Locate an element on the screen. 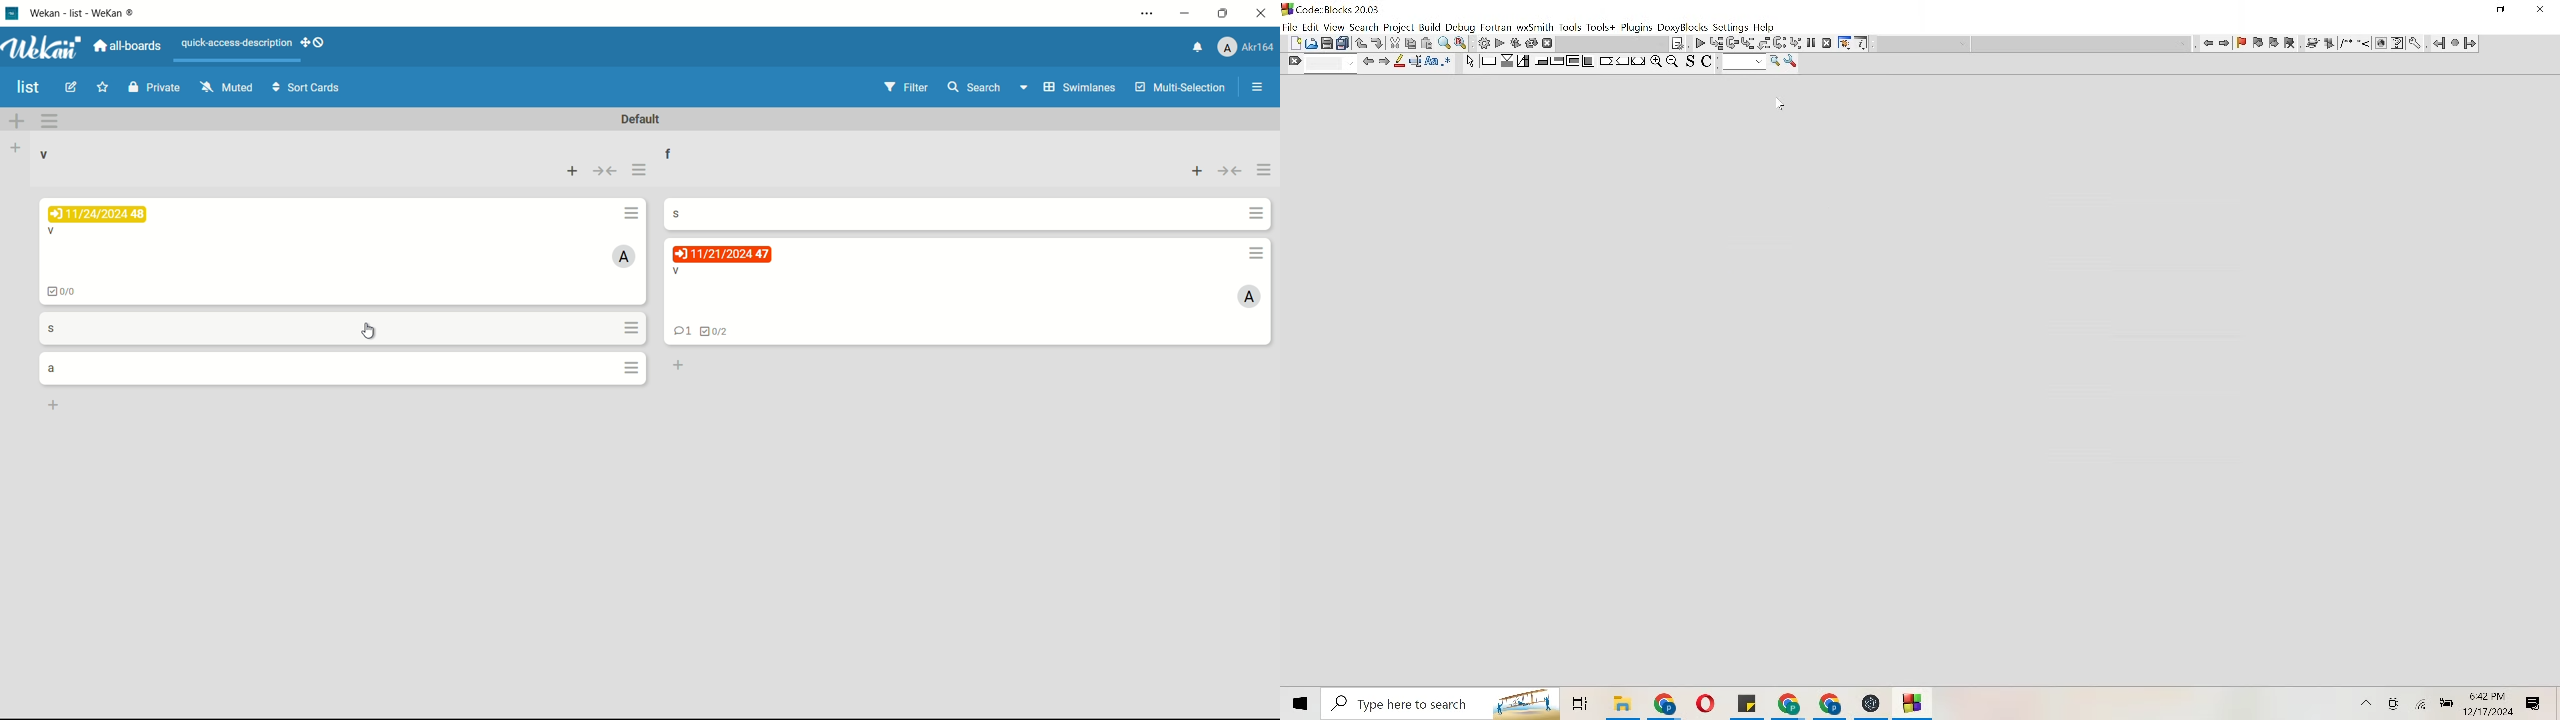  admin is located at coordinates (625, 255).